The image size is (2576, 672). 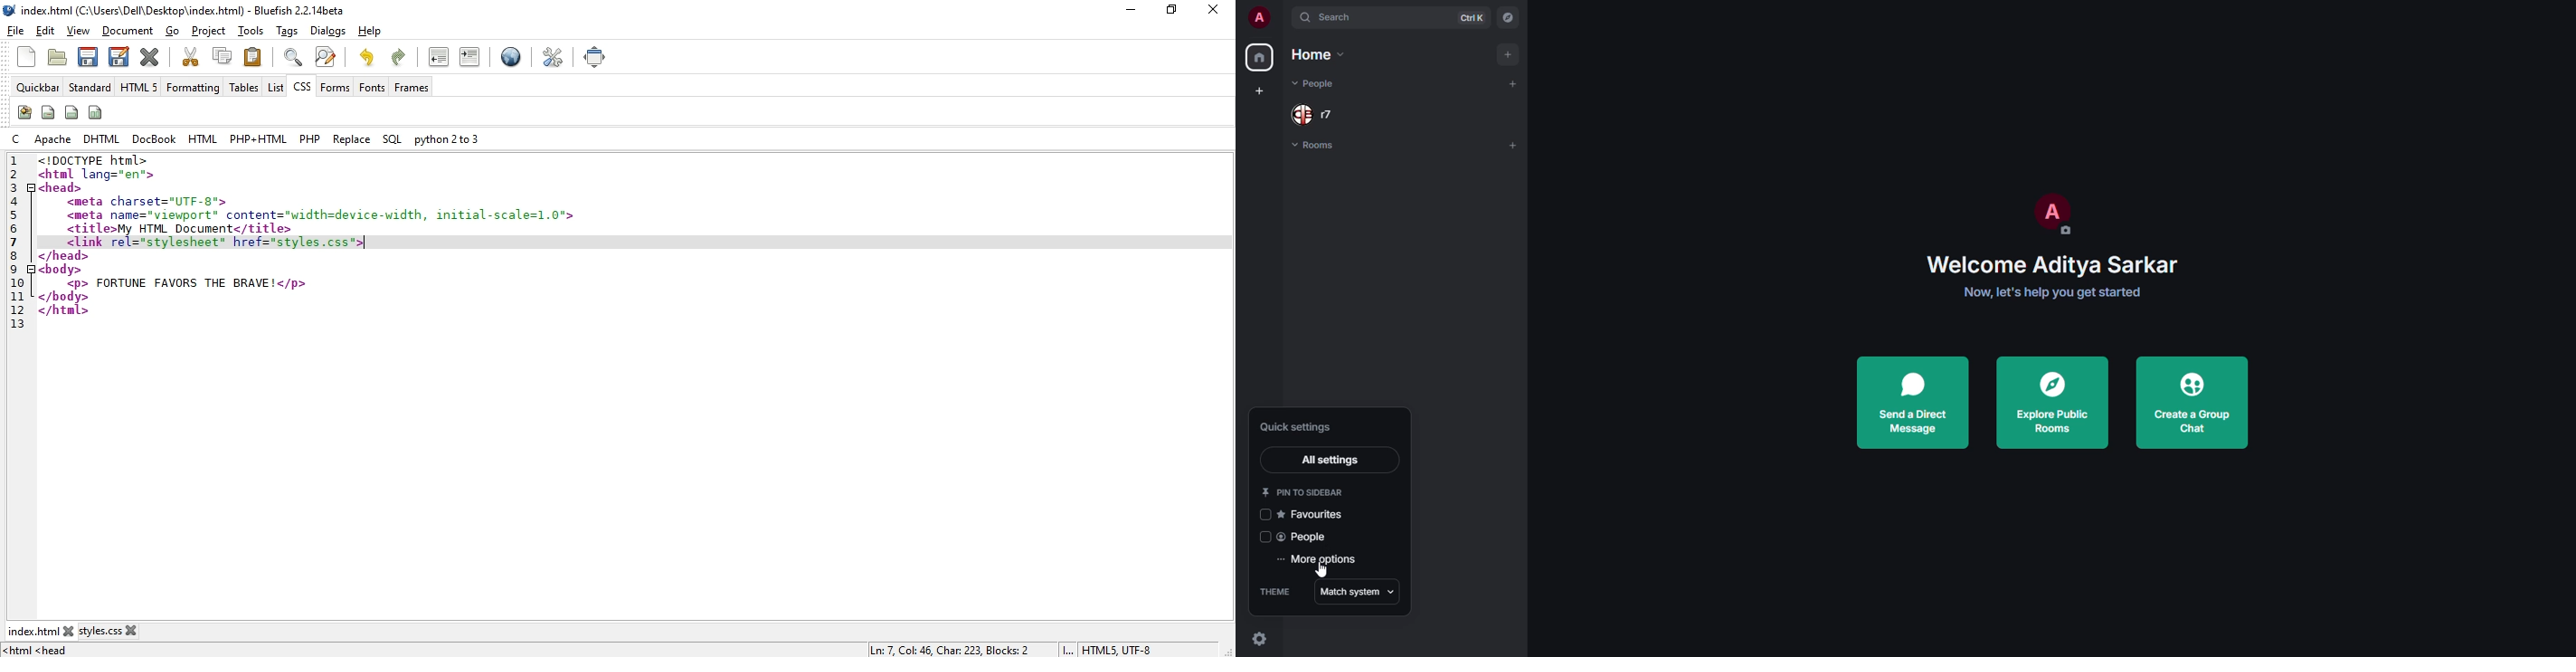 What do you see at coordinates (511, 59) in the screenshot?
I see `preview in browser` at bounding box center [511, 59].